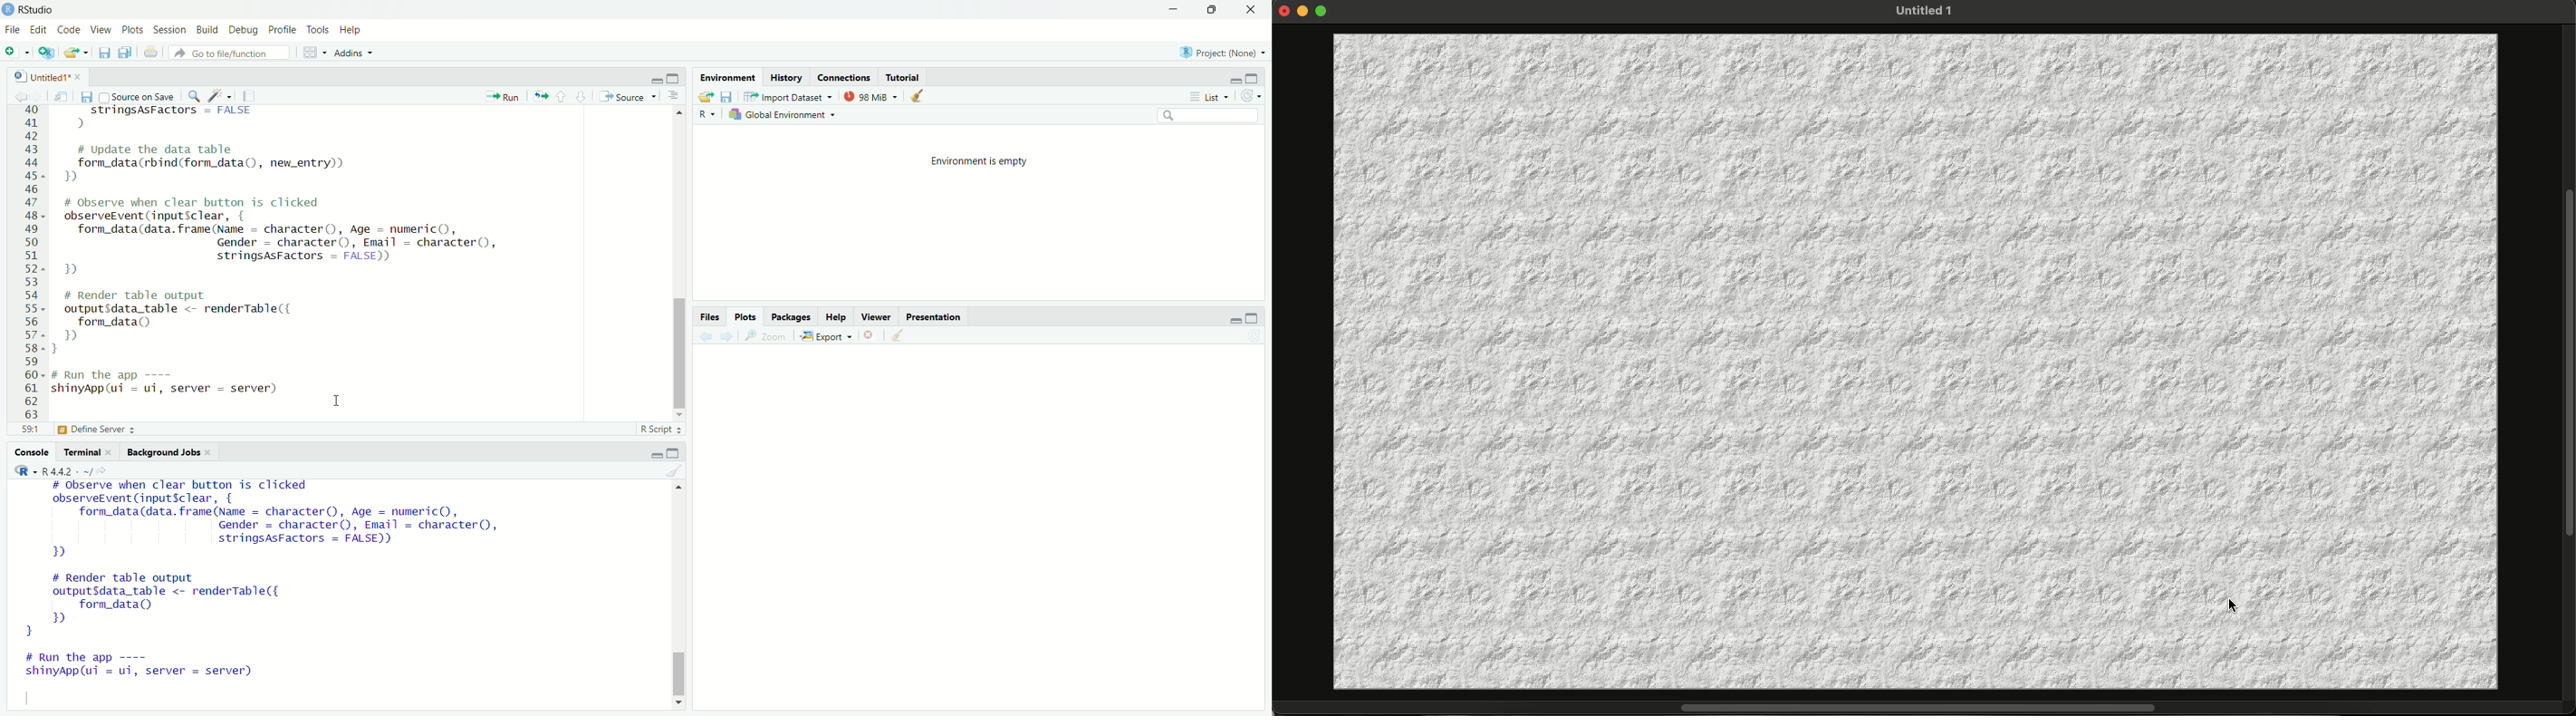 This screenshot has height=728, width=2576. I want to click on Addins, so click(354, 51).